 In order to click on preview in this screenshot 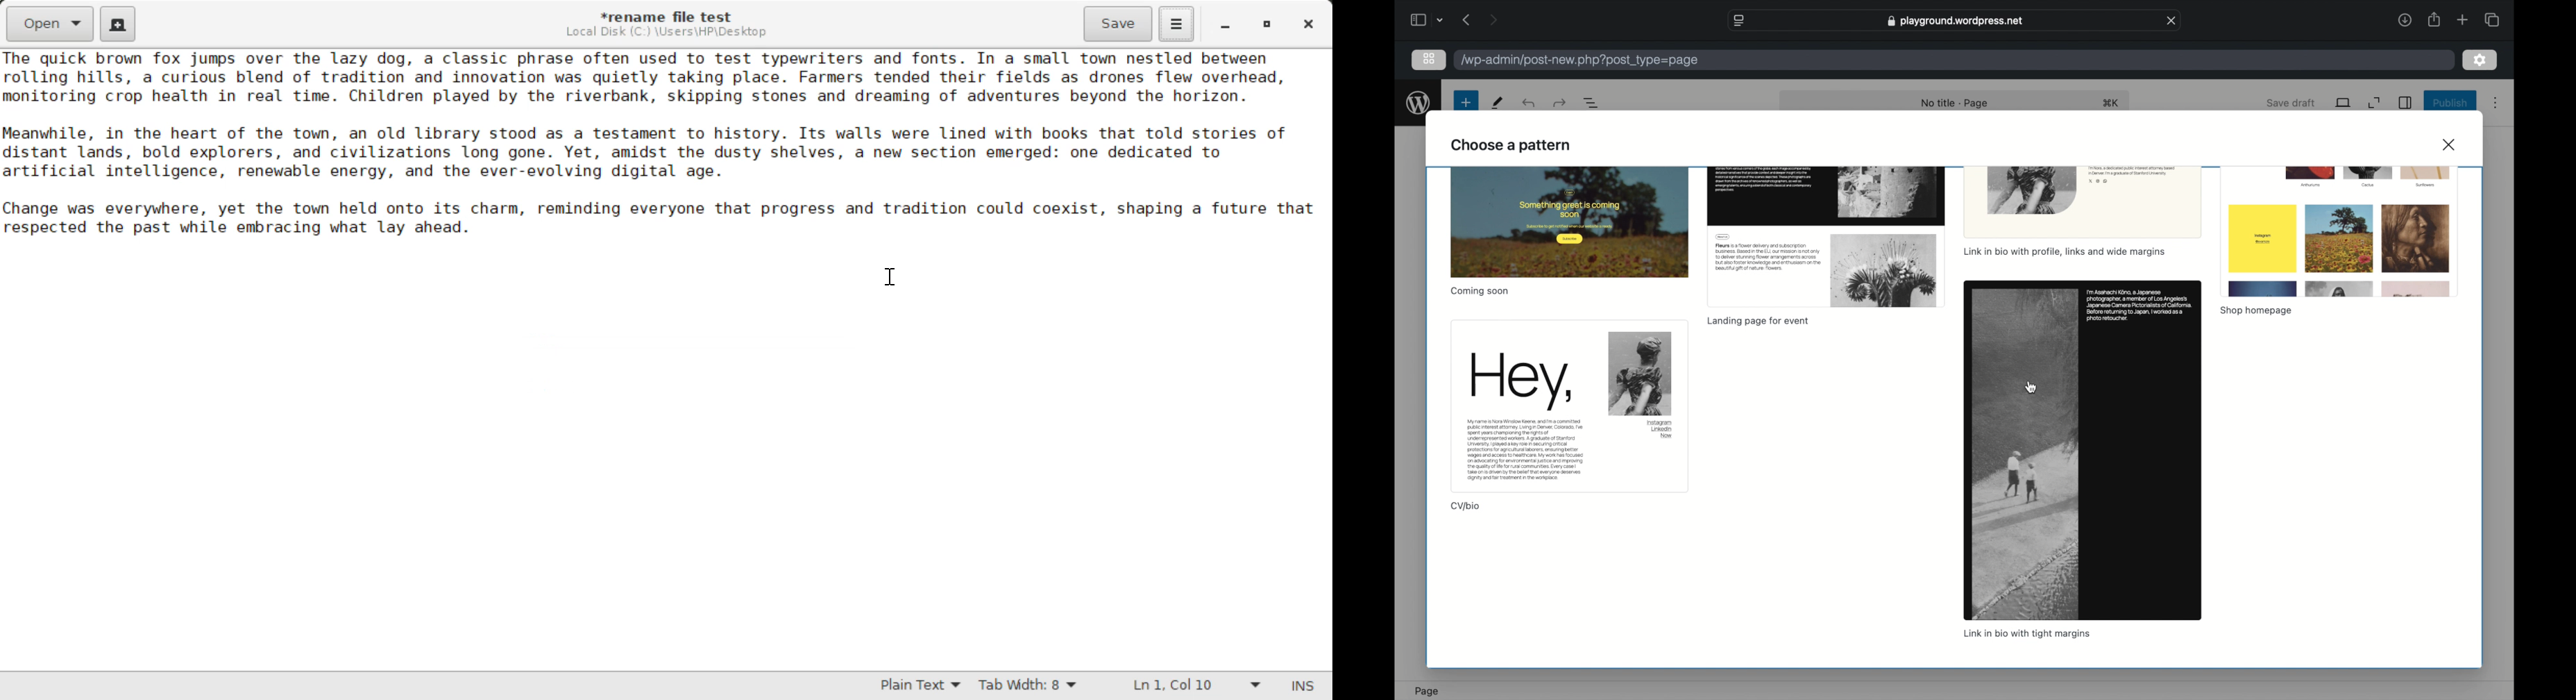, I will do `click(2339, 231)`.